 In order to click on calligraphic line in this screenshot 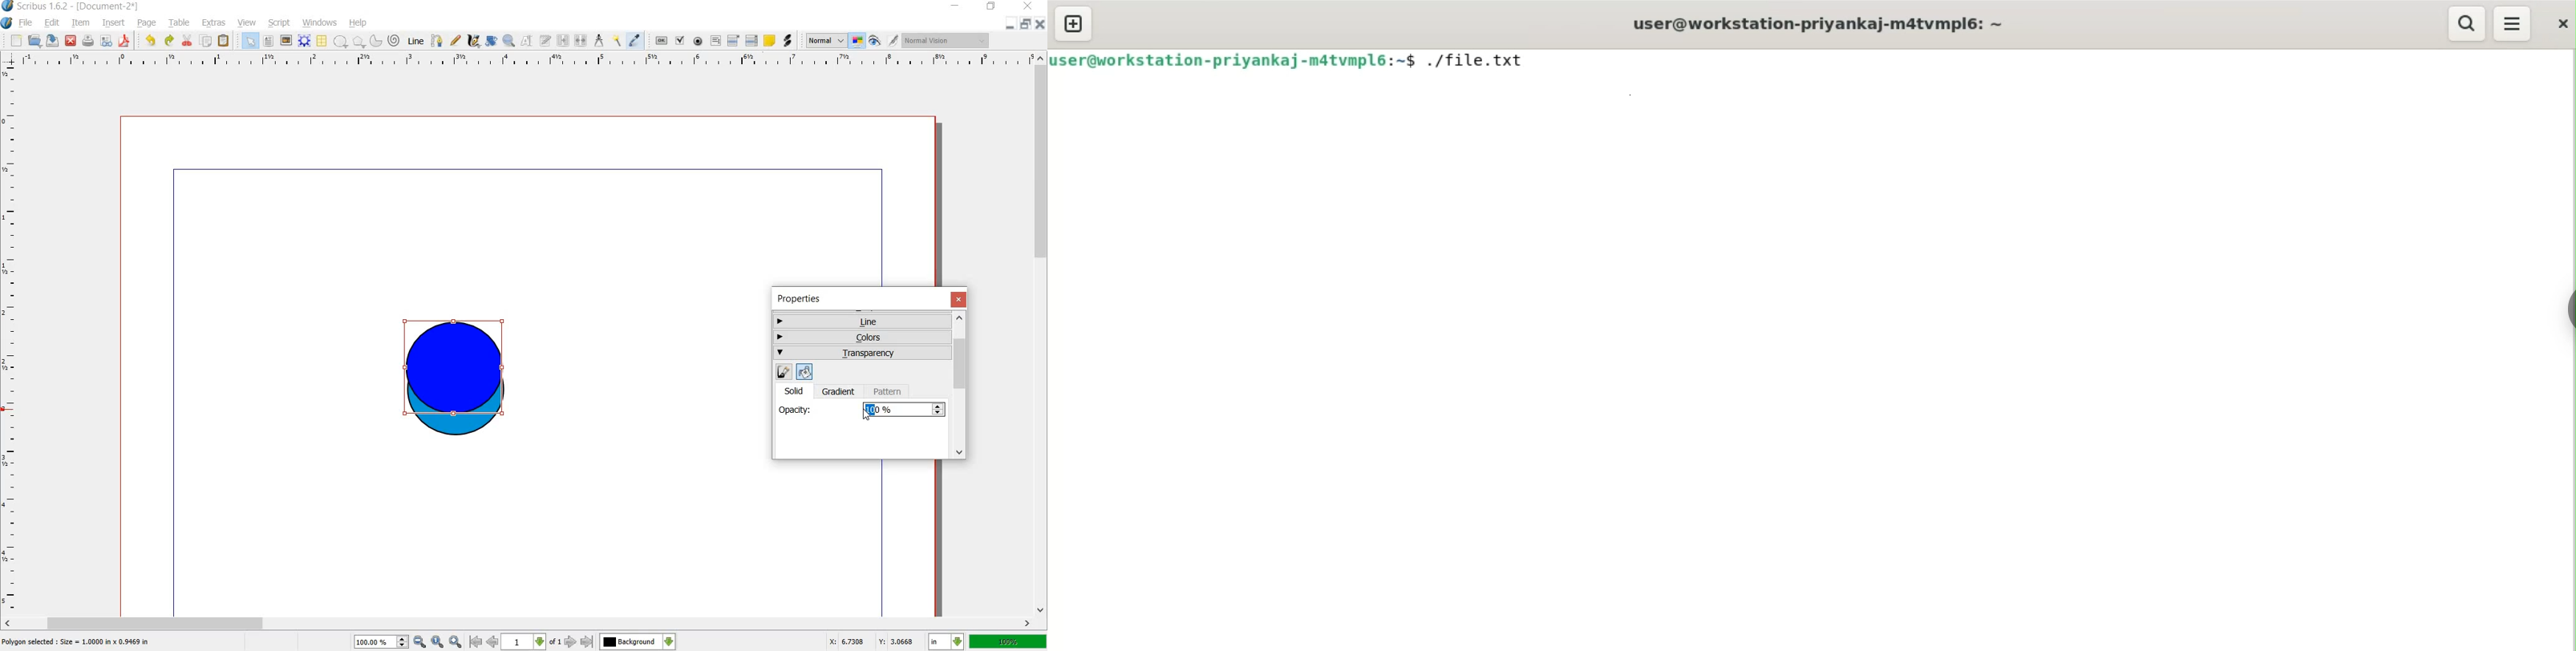, I will do `click(473, 42)`.